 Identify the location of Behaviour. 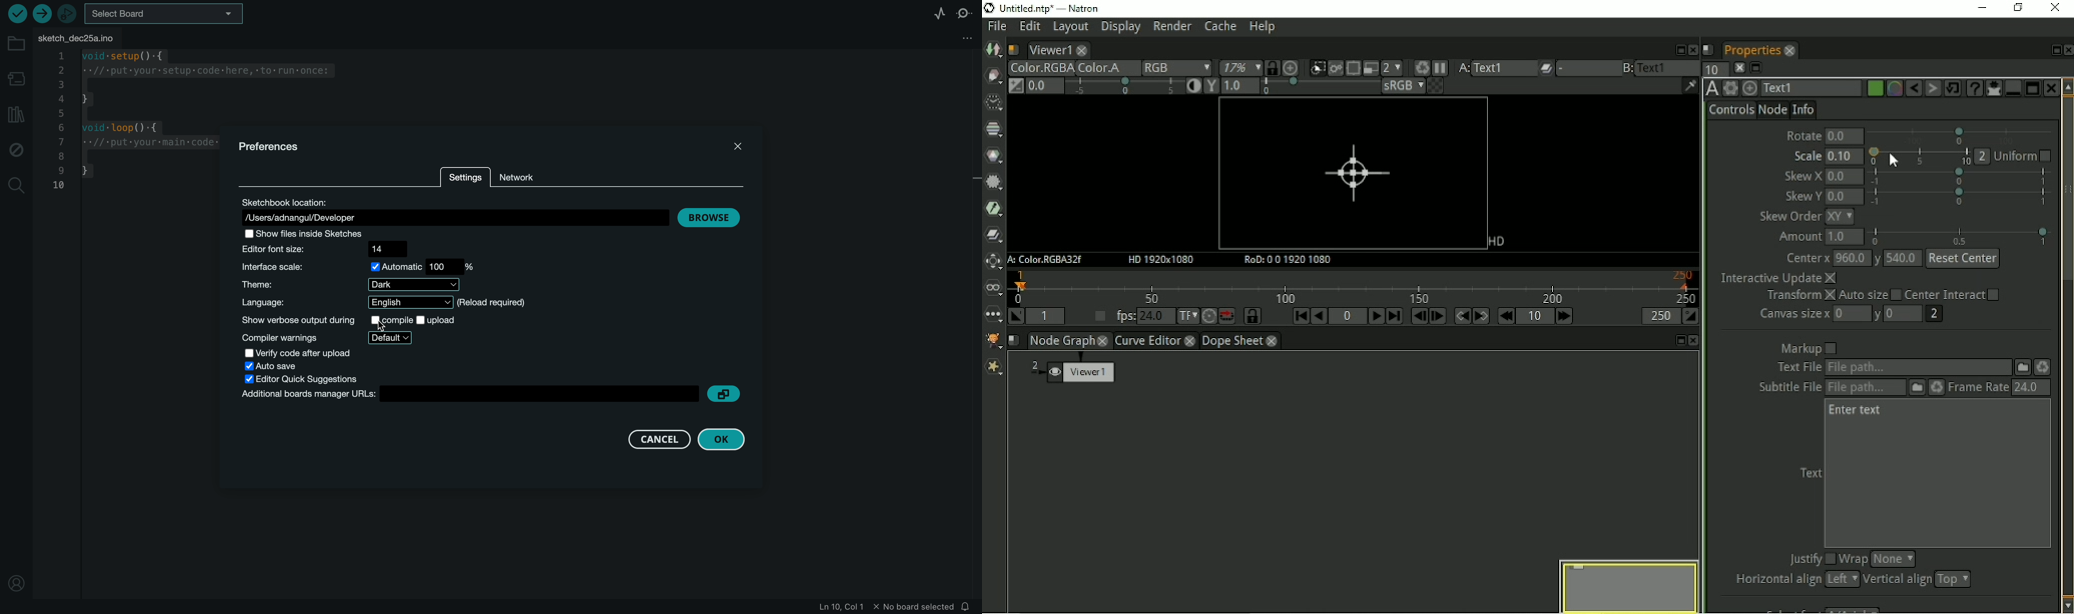
(1227, 315).